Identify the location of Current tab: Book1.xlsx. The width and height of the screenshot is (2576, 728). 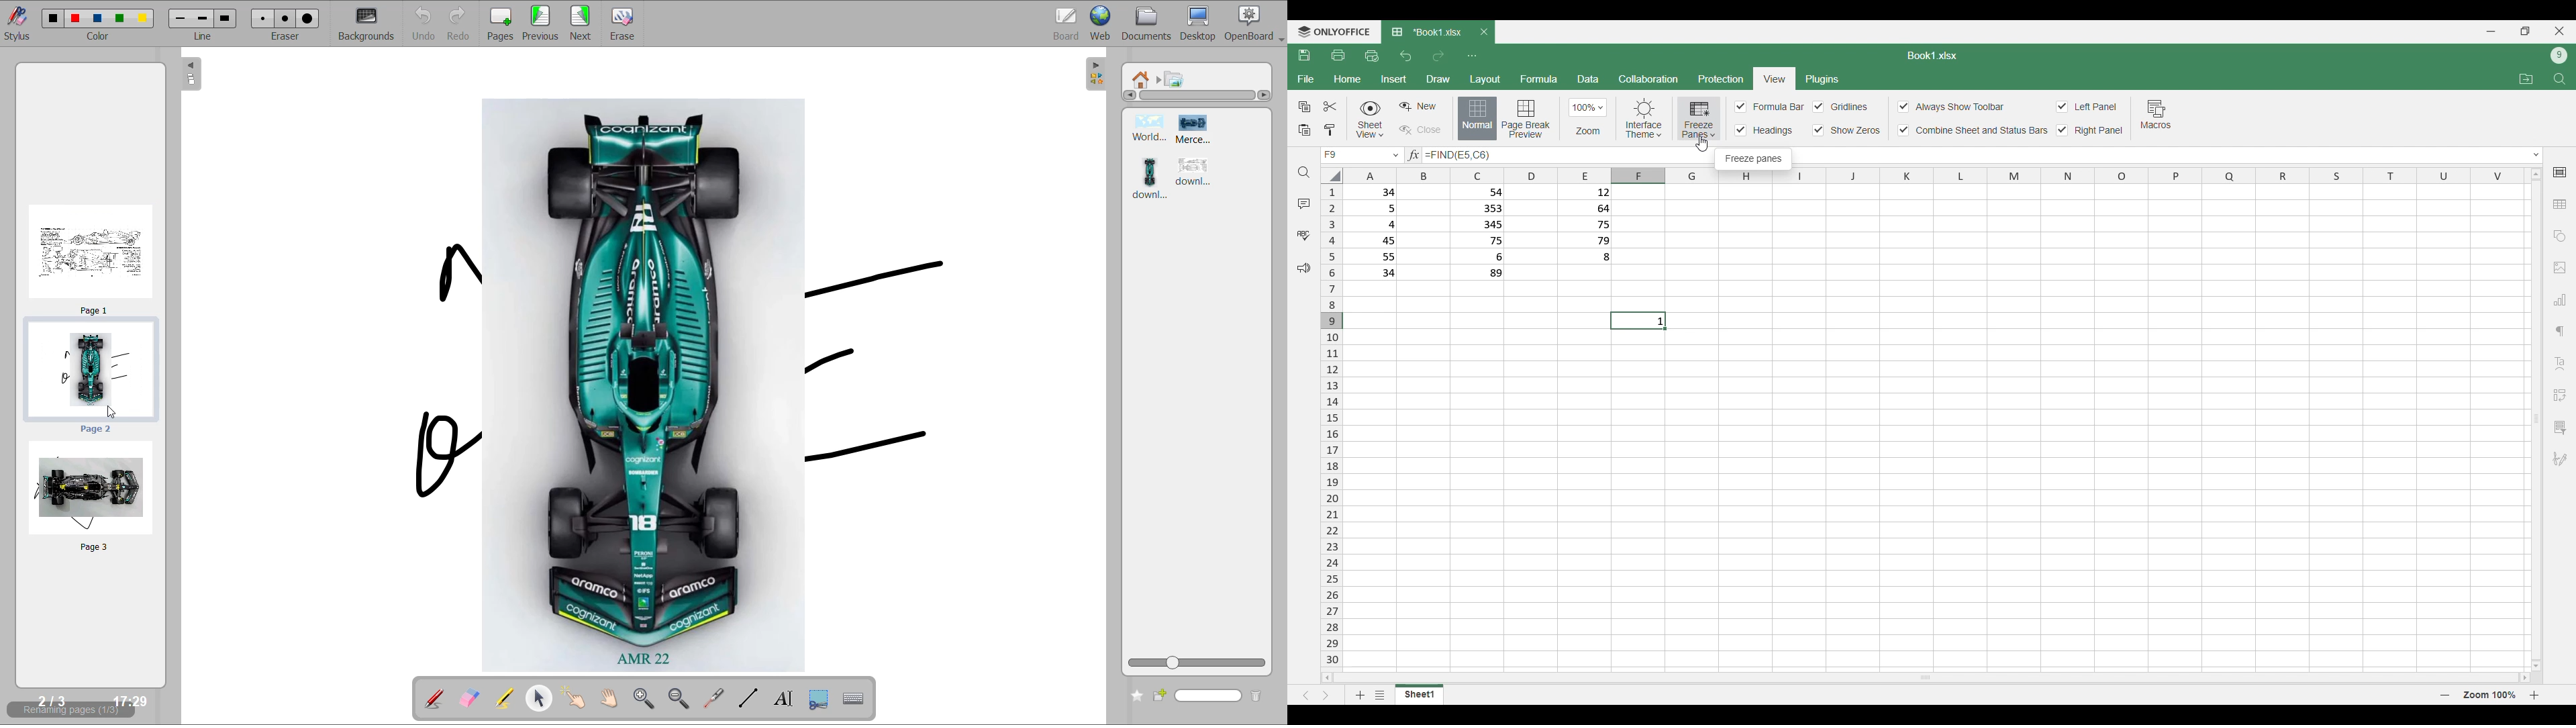
(1428, 34).